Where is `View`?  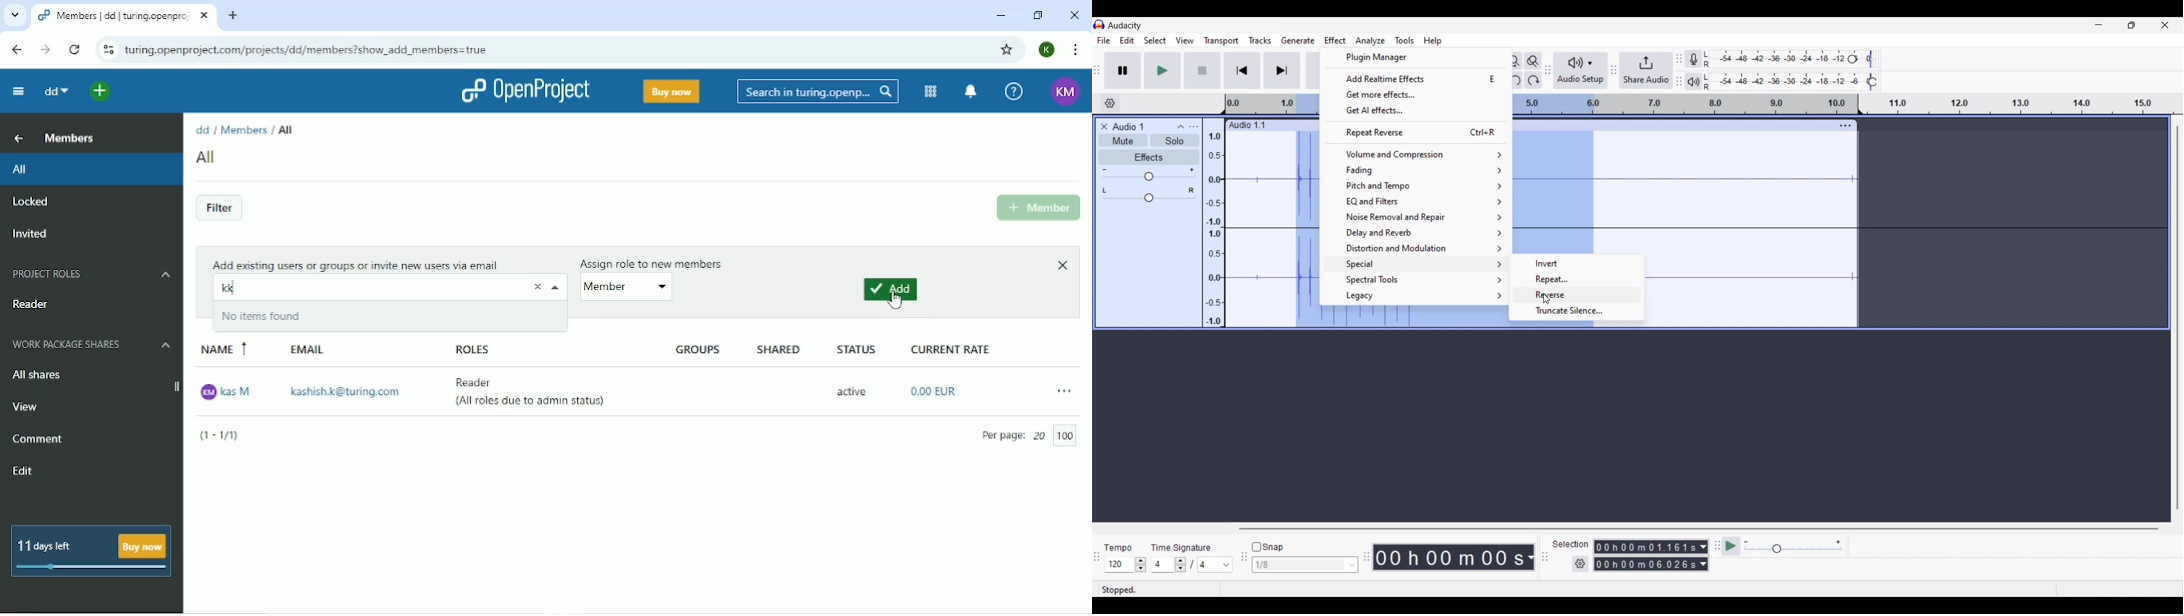
View is located at coordinates (28, 407).